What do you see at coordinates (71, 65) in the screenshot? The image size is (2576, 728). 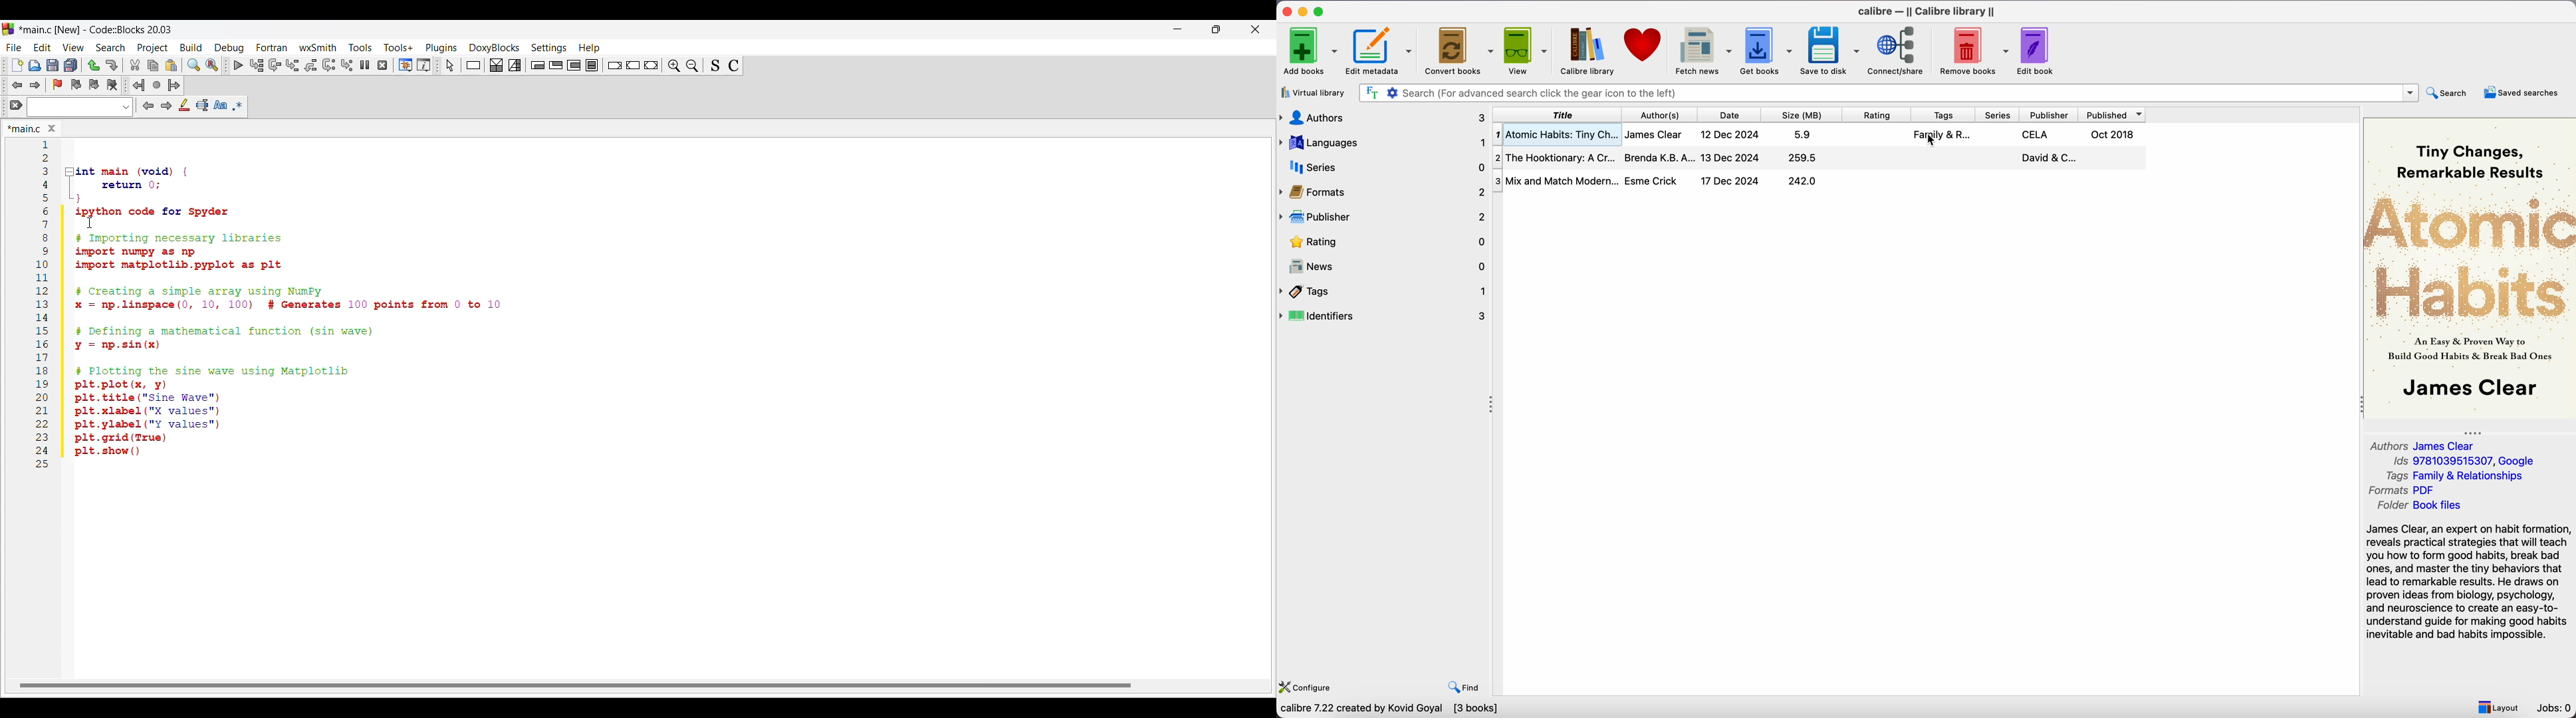 I see `Save everything` at bounding box center [71, 65].